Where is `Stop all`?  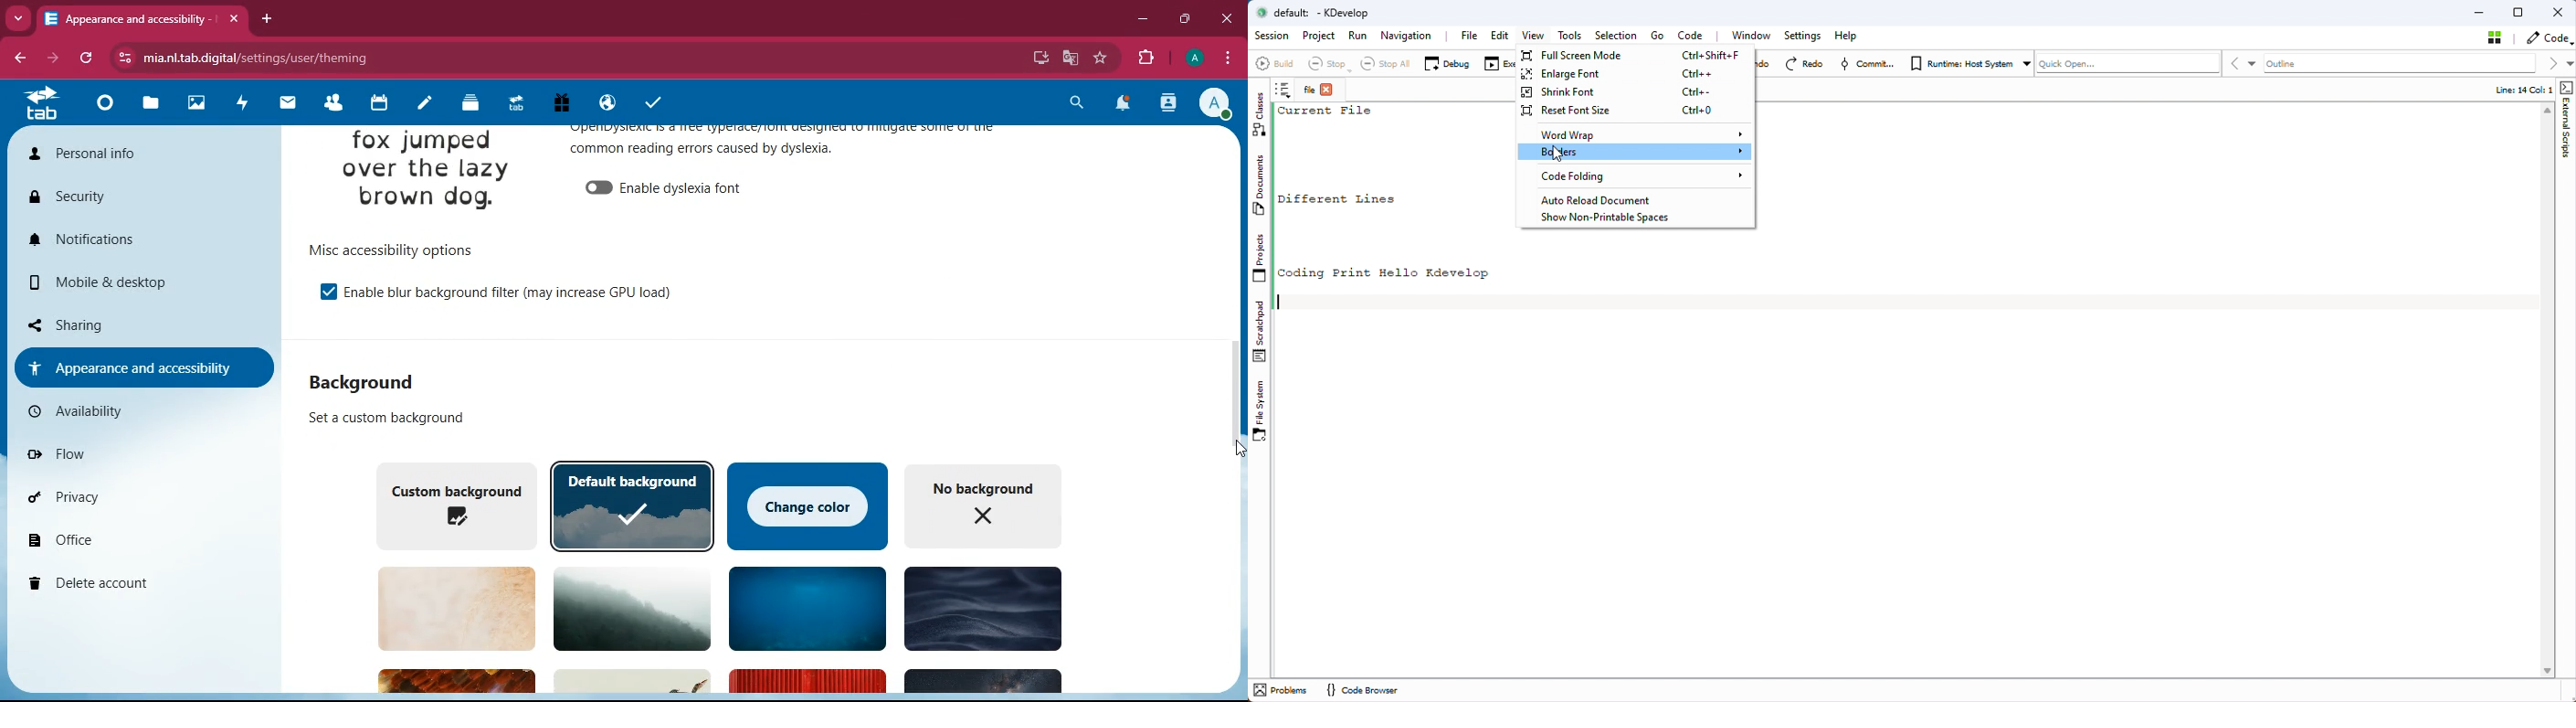
Stop all is located at coordinates (1381, 63).